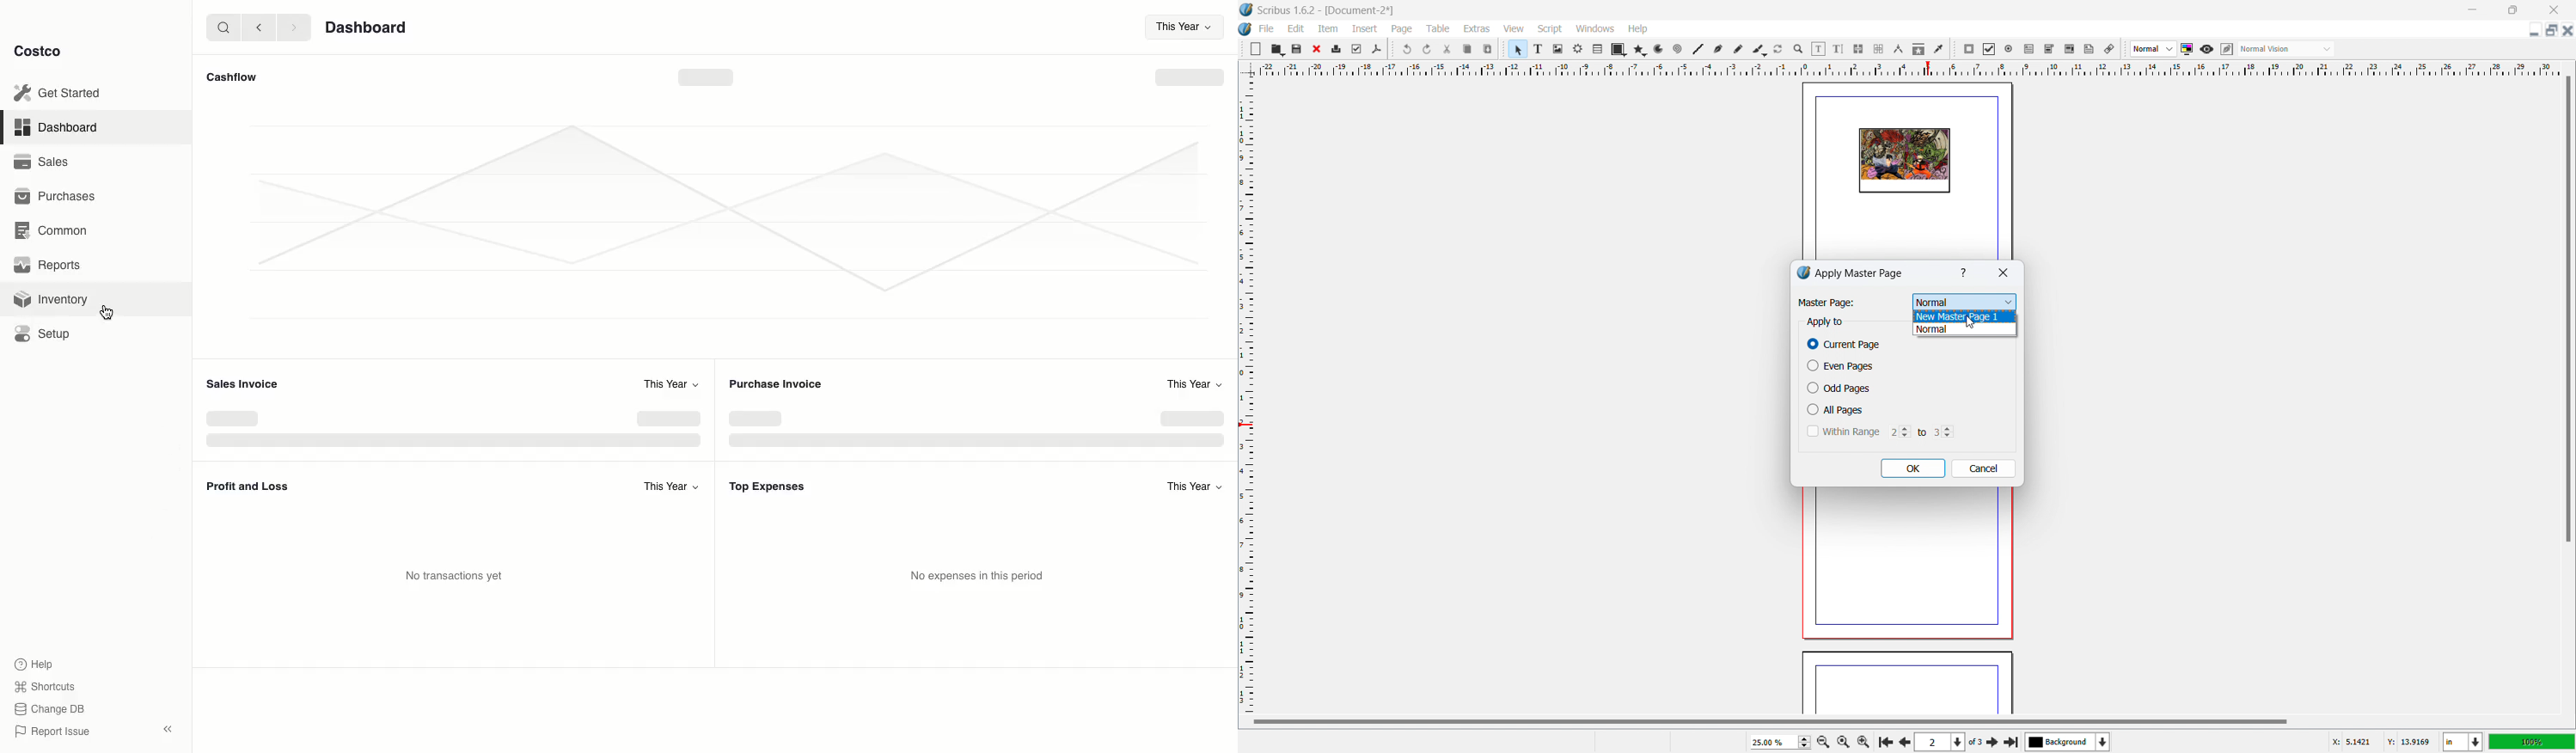 The height and width of the screenshot is (756, 2576). What do you see at coordinates (1920, 432) in the screenshot?
I see `to` at bounding box center [1920, 432].